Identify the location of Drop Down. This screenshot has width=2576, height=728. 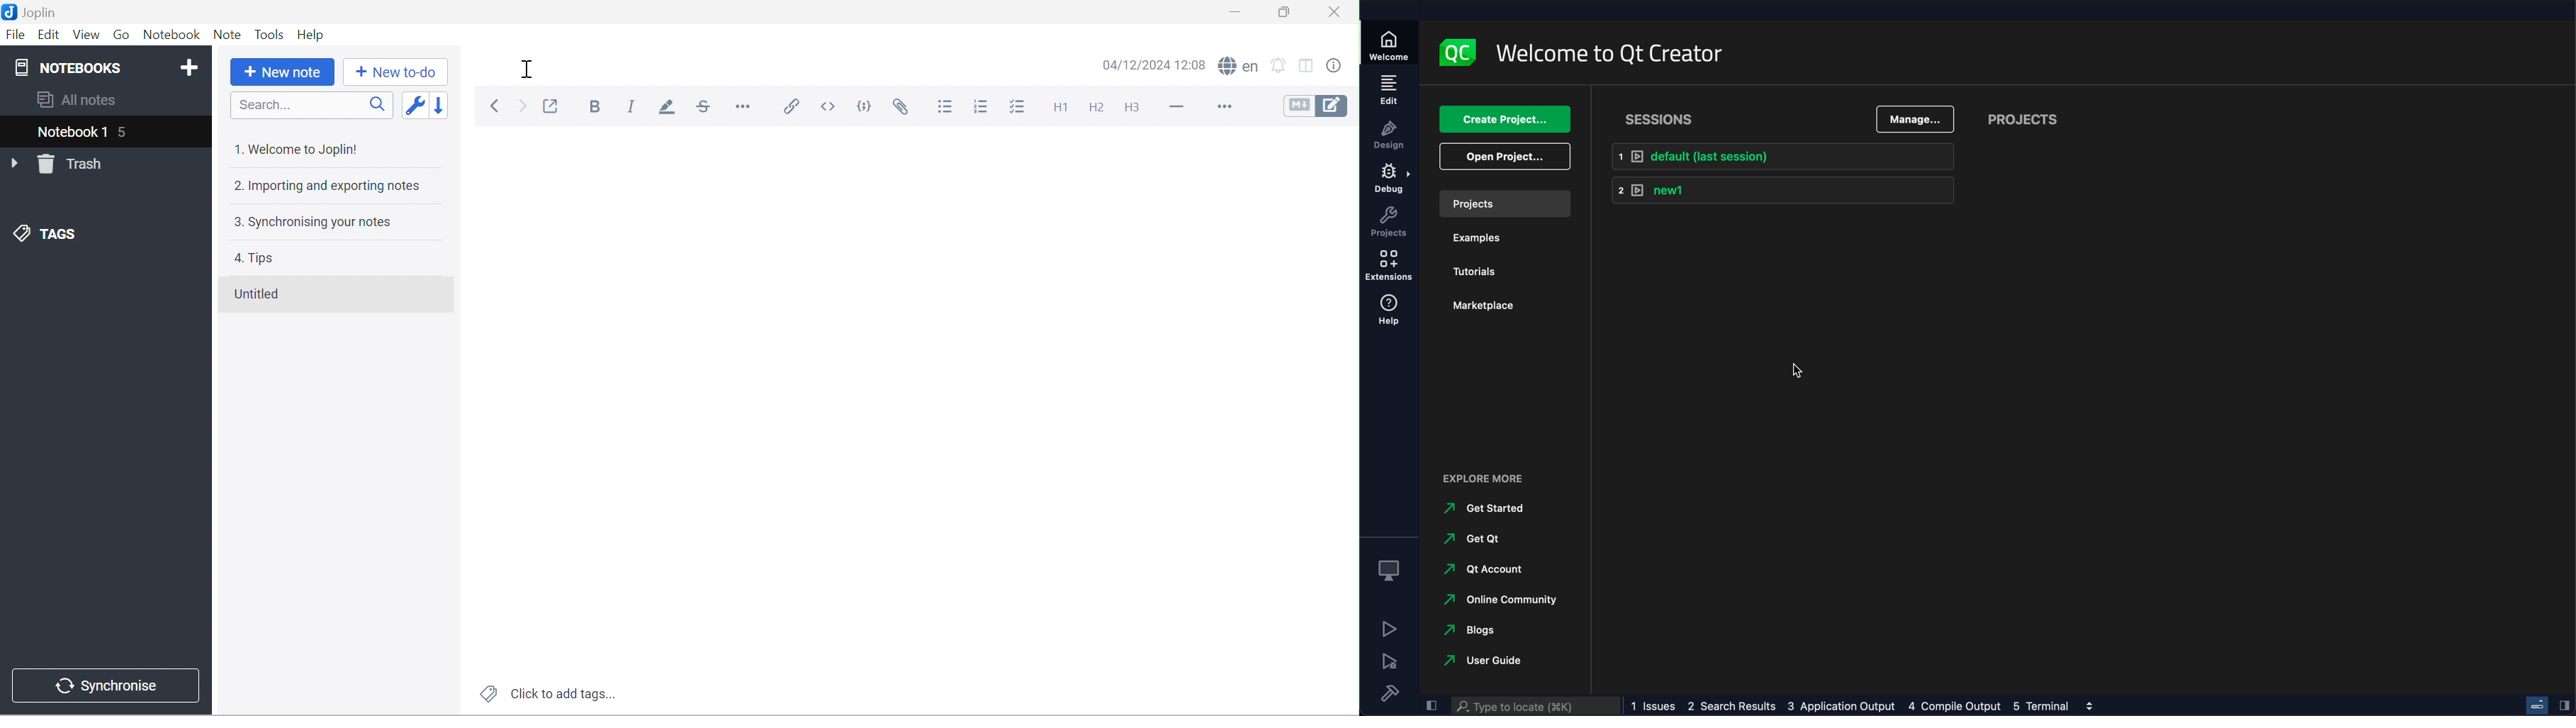
(16, 164).